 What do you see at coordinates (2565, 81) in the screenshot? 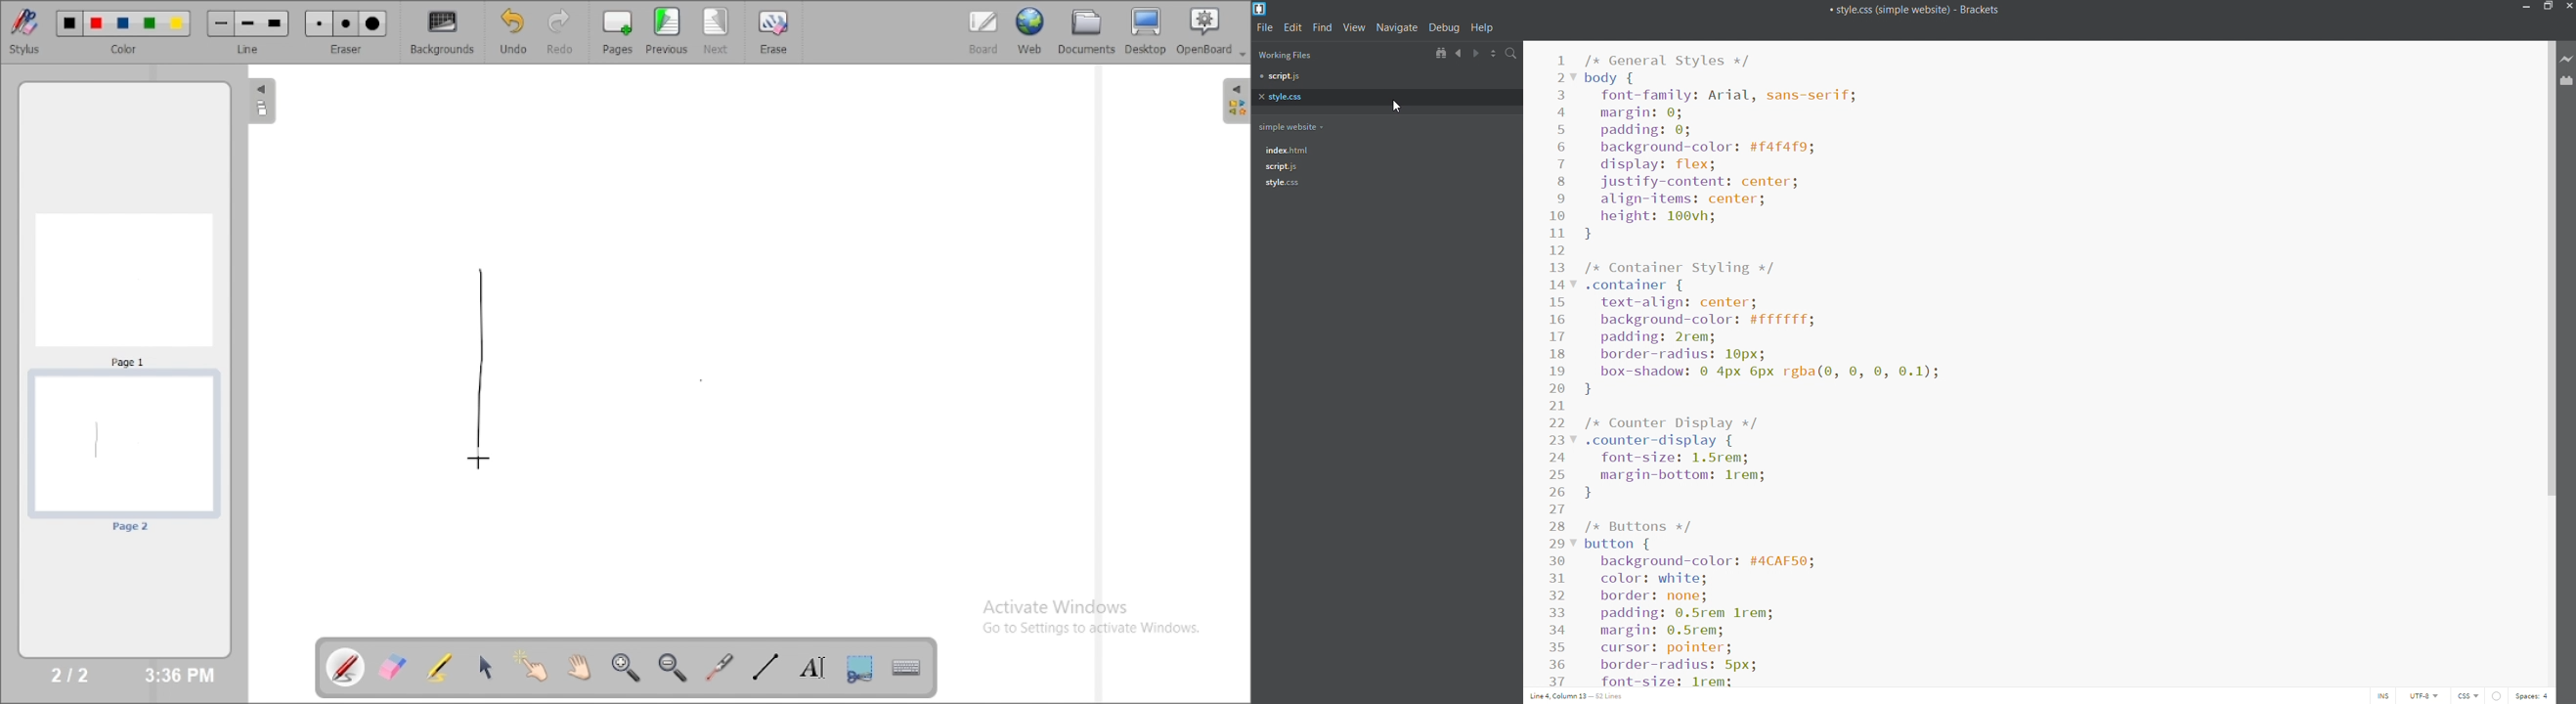
I see `extension manager` at bounding box center [2565, 81].